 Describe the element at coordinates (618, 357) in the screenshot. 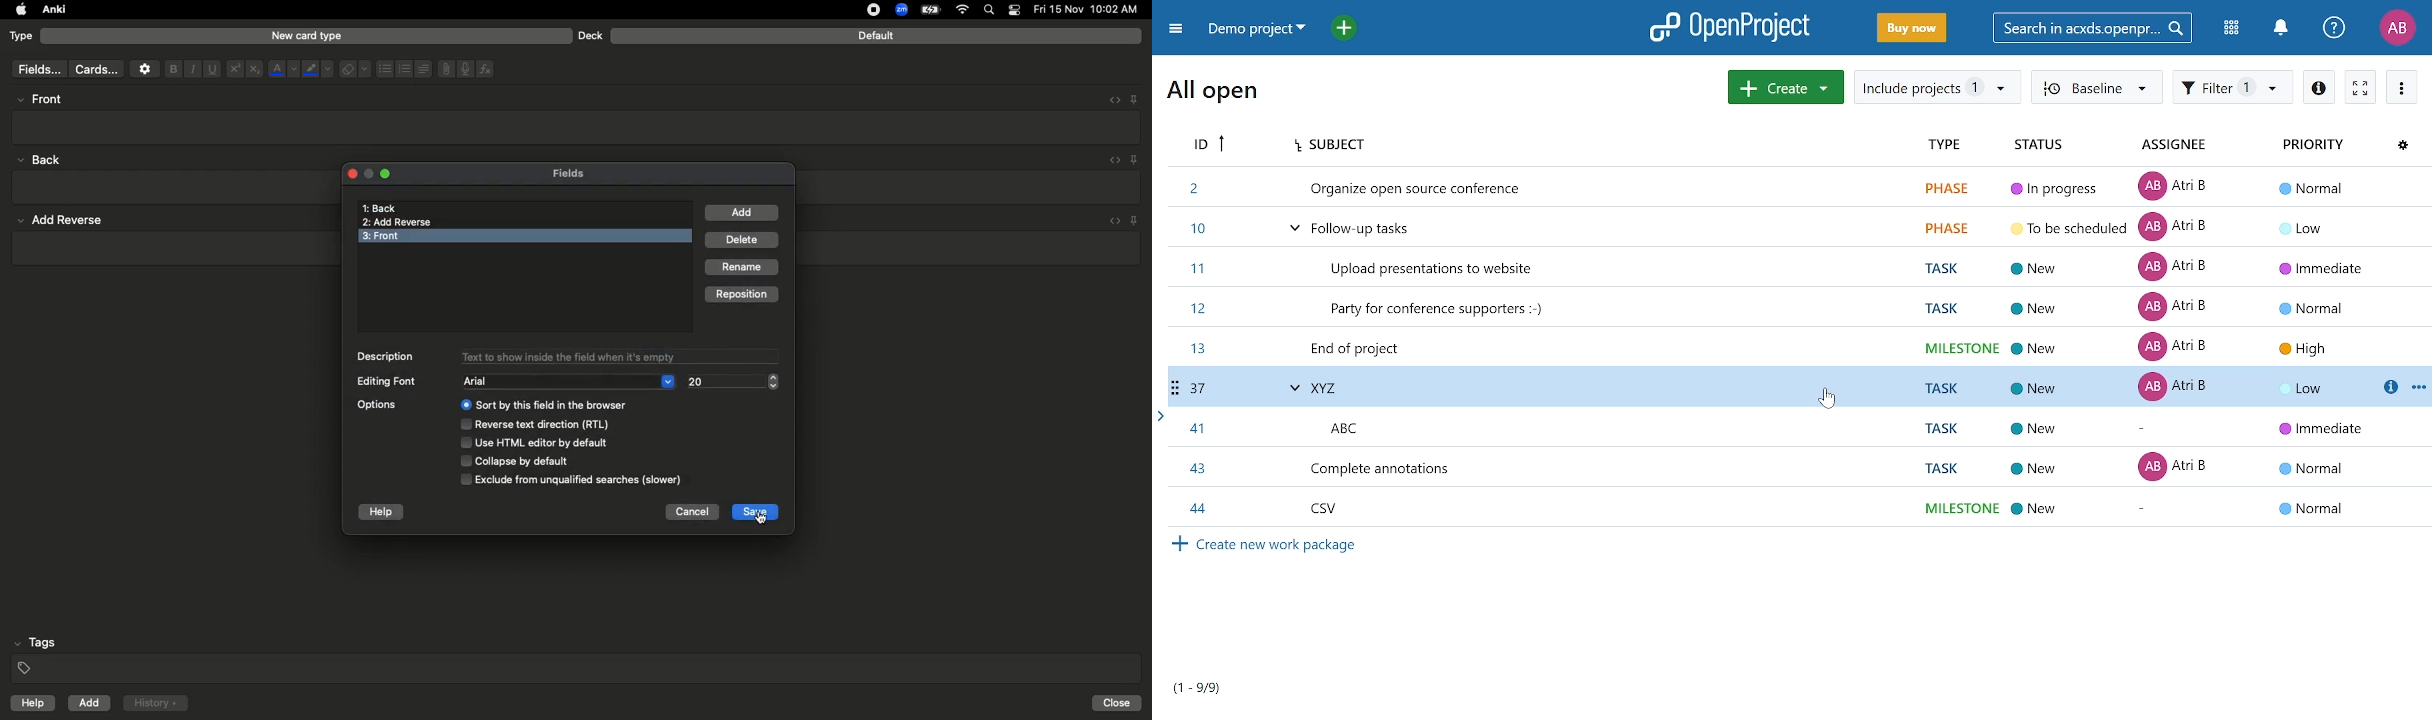

I see `Text to show inside the field when it's empty` at that location.